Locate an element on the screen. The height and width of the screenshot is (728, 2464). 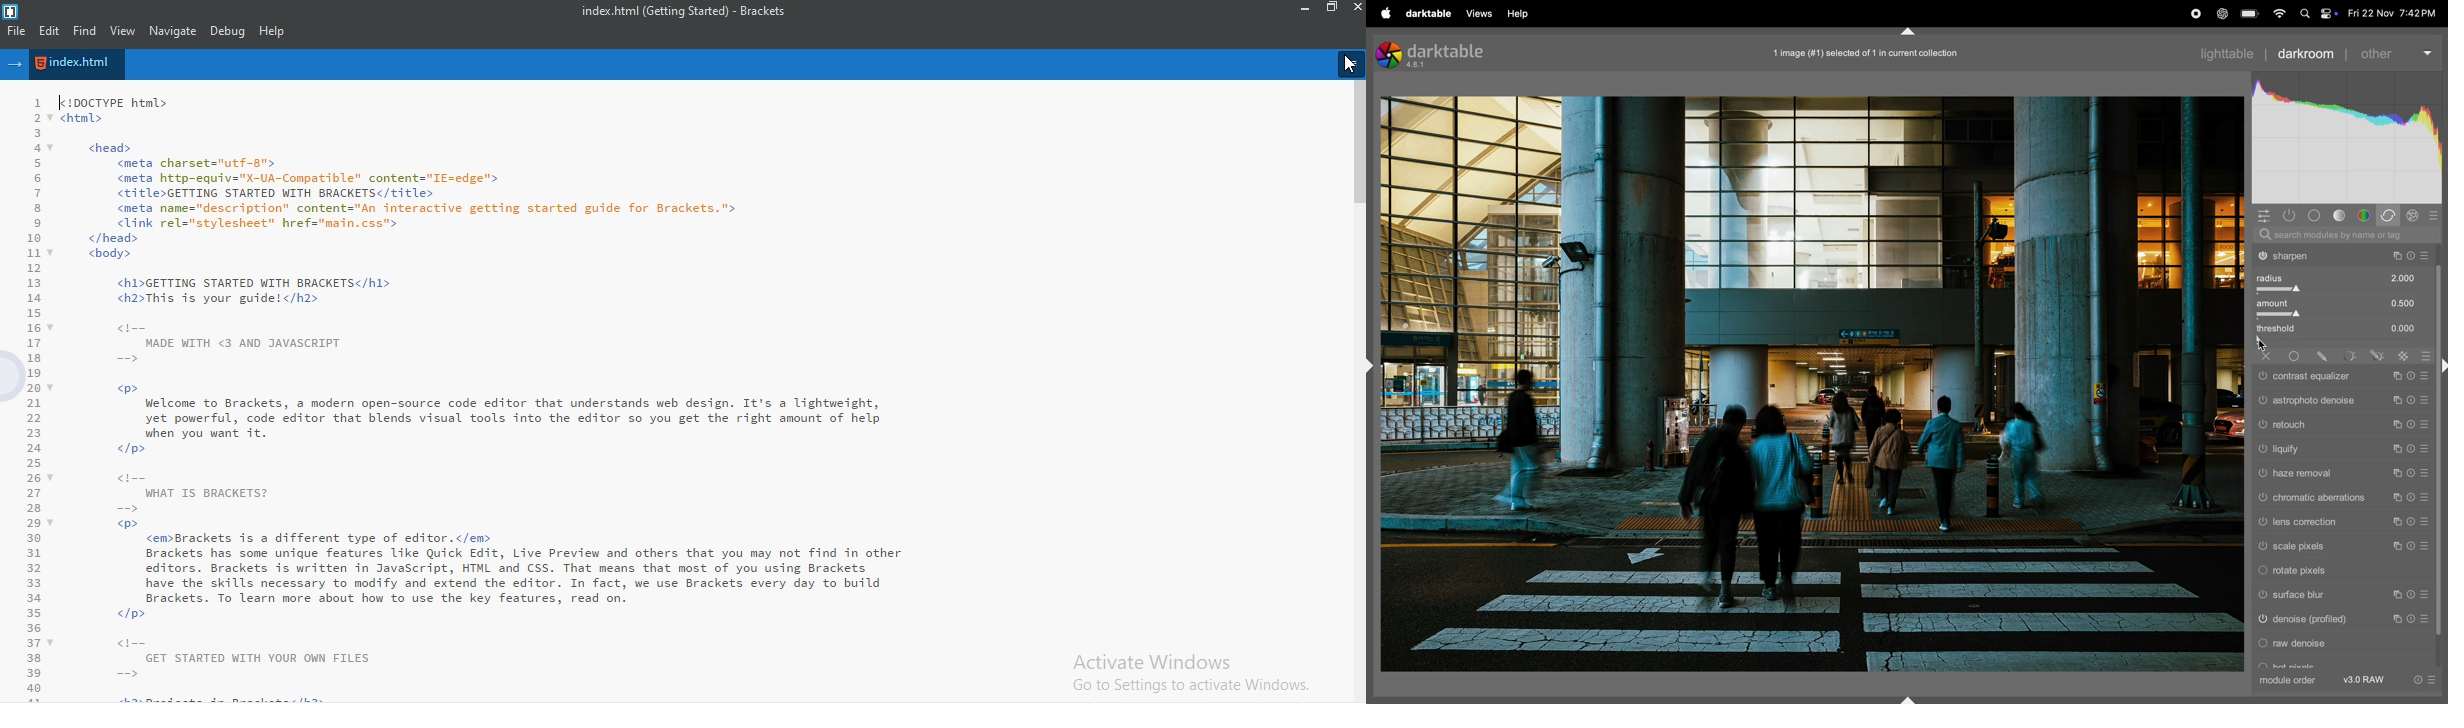
close is located at coordinates (1357, 7).